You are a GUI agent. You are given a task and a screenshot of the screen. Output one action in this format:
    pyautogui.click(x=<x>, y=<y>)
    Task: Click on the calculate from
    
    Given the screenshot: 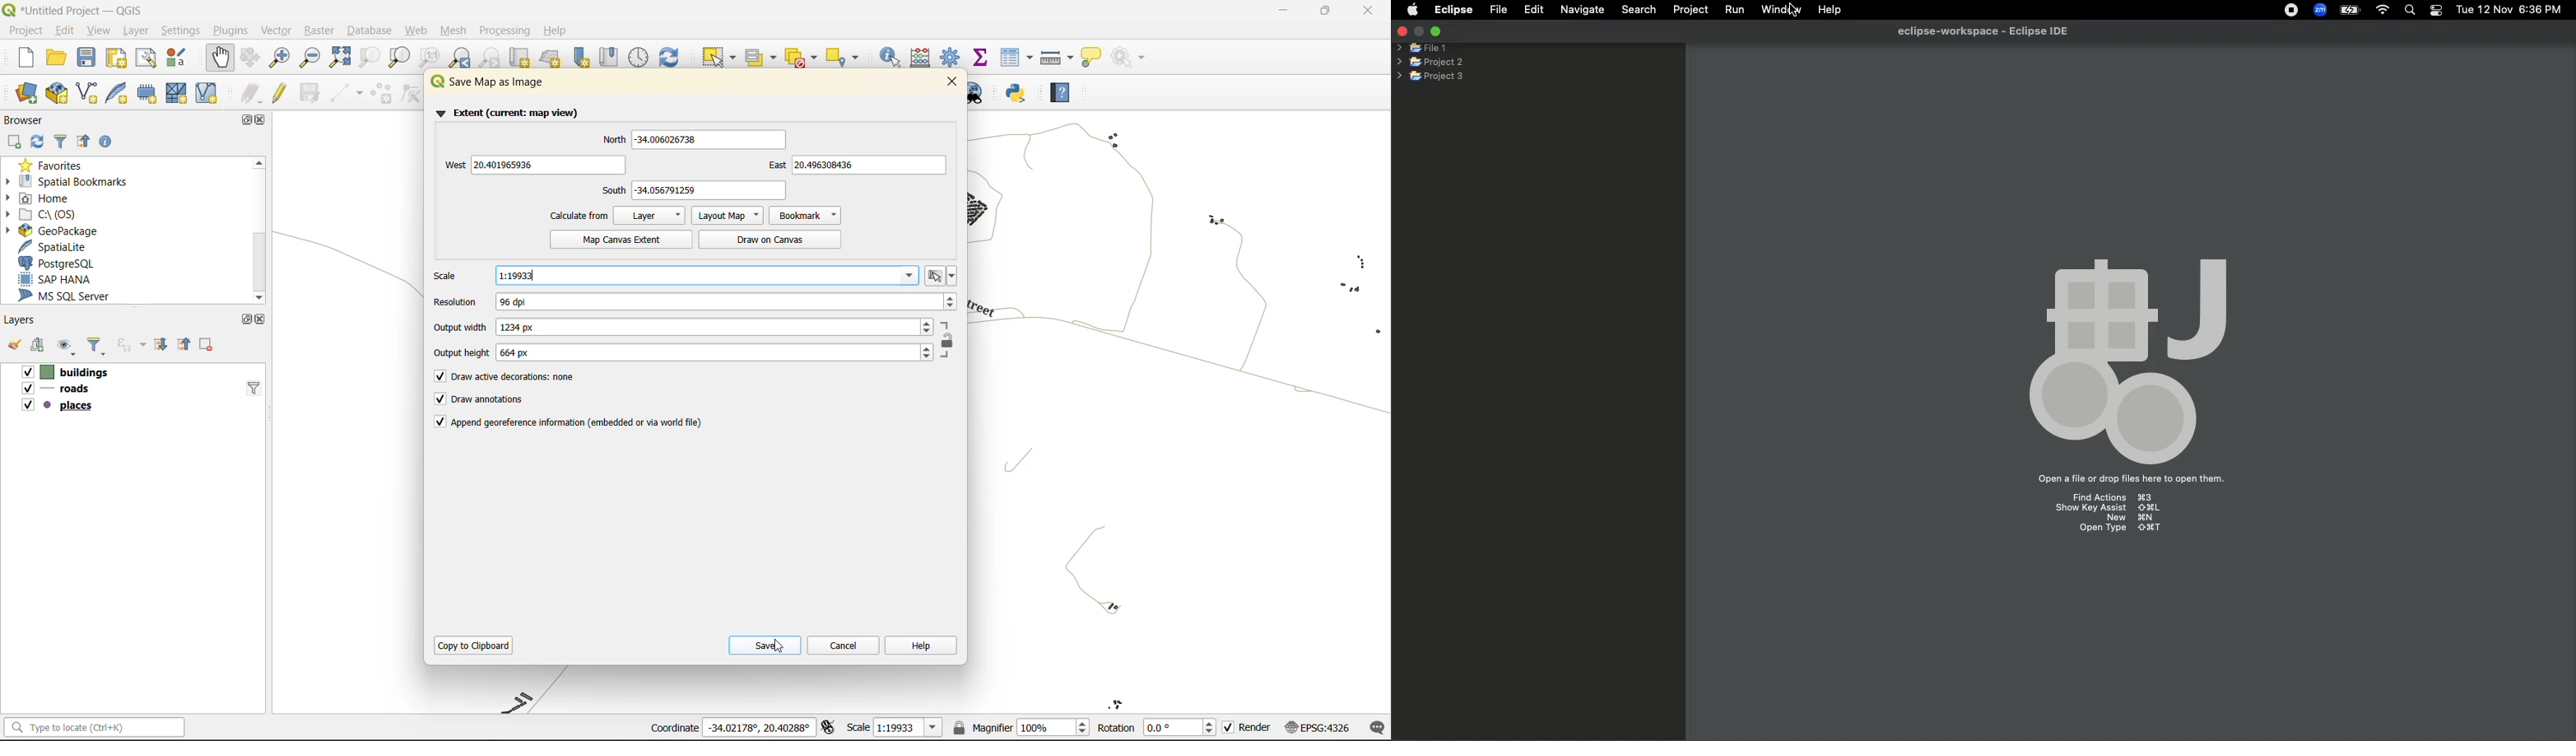 What is the action you would take?
    pyautogui.click(x=583, y=216)
    